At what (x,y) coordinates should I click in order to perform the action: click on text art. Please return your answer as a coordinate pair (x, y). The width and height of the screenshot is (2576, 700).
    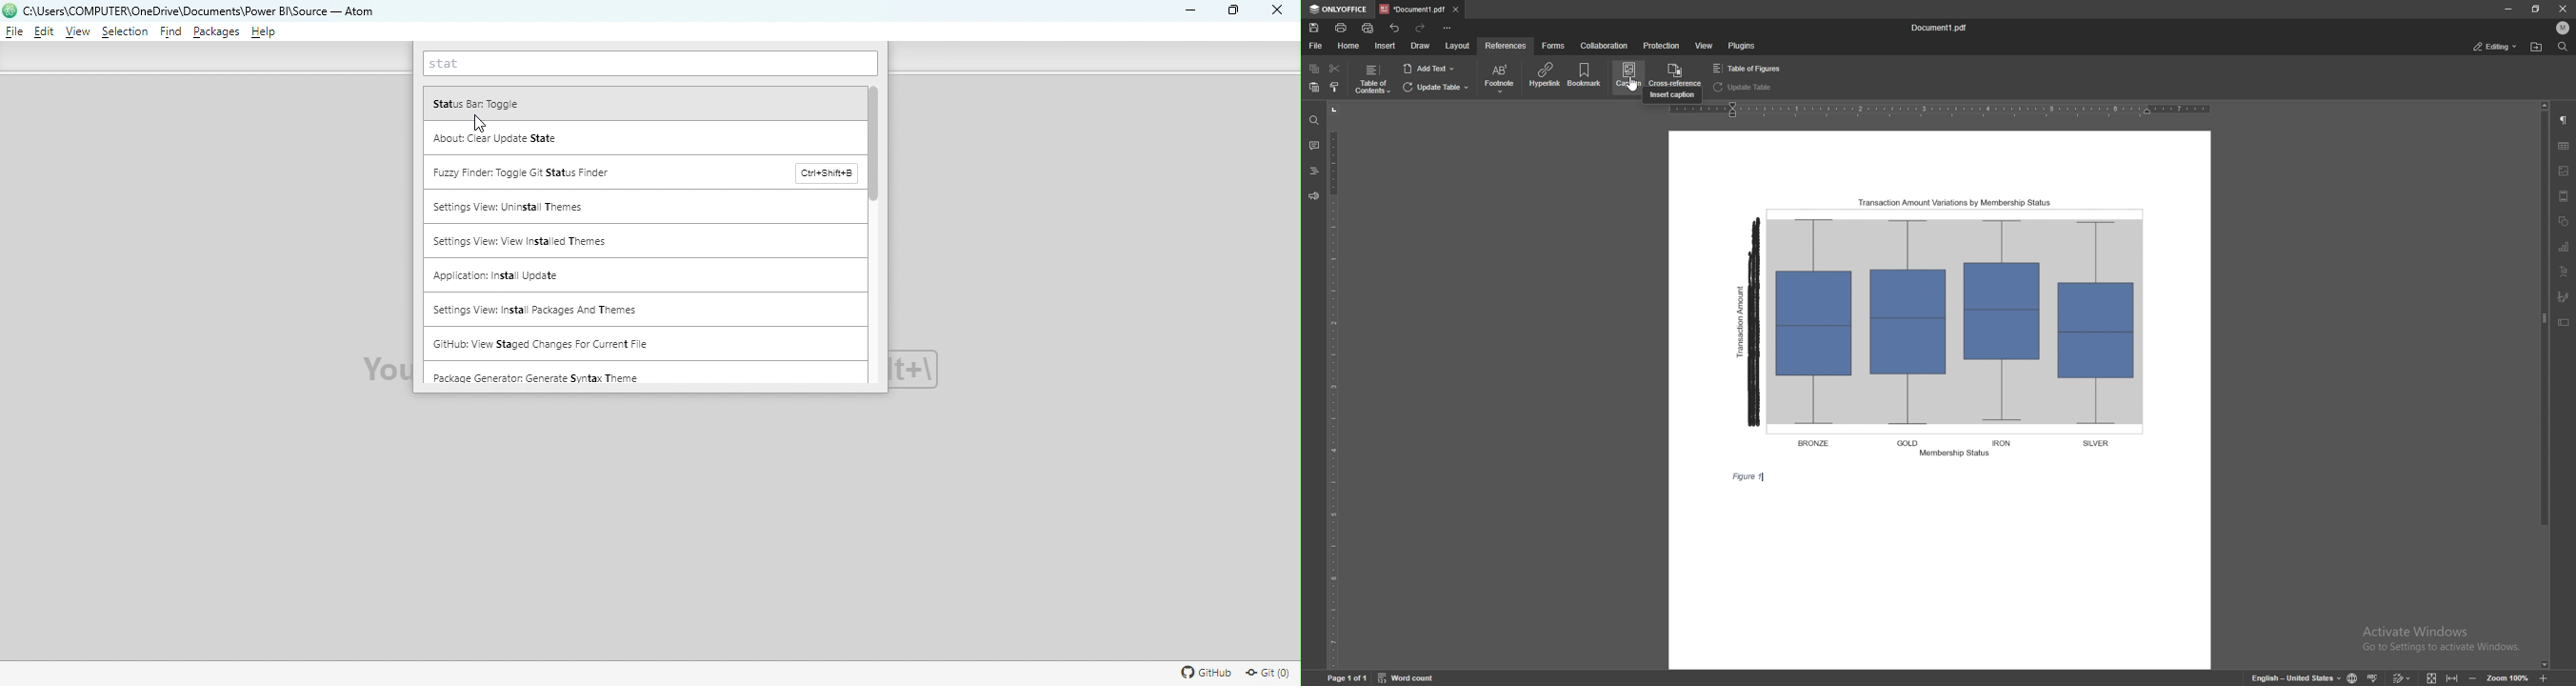
    Looking at the image, I should click on (2563, 271).